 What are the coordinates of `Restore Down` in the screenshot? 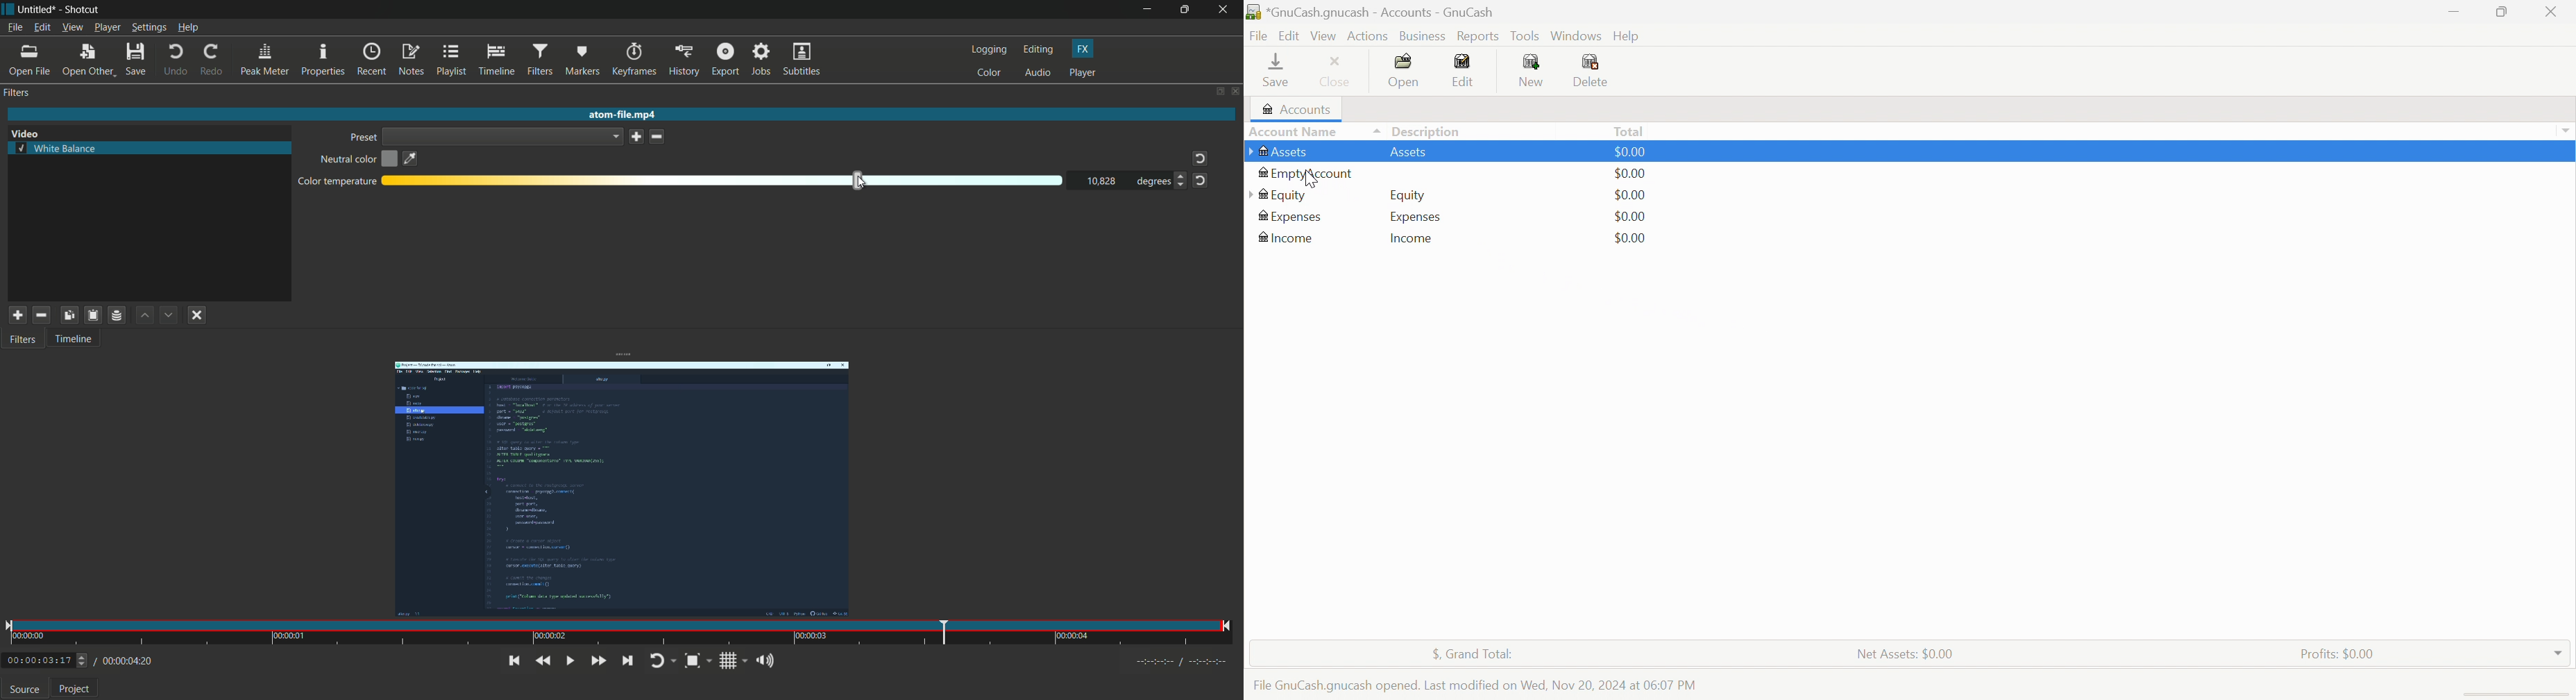 It's located at (2499, 10).